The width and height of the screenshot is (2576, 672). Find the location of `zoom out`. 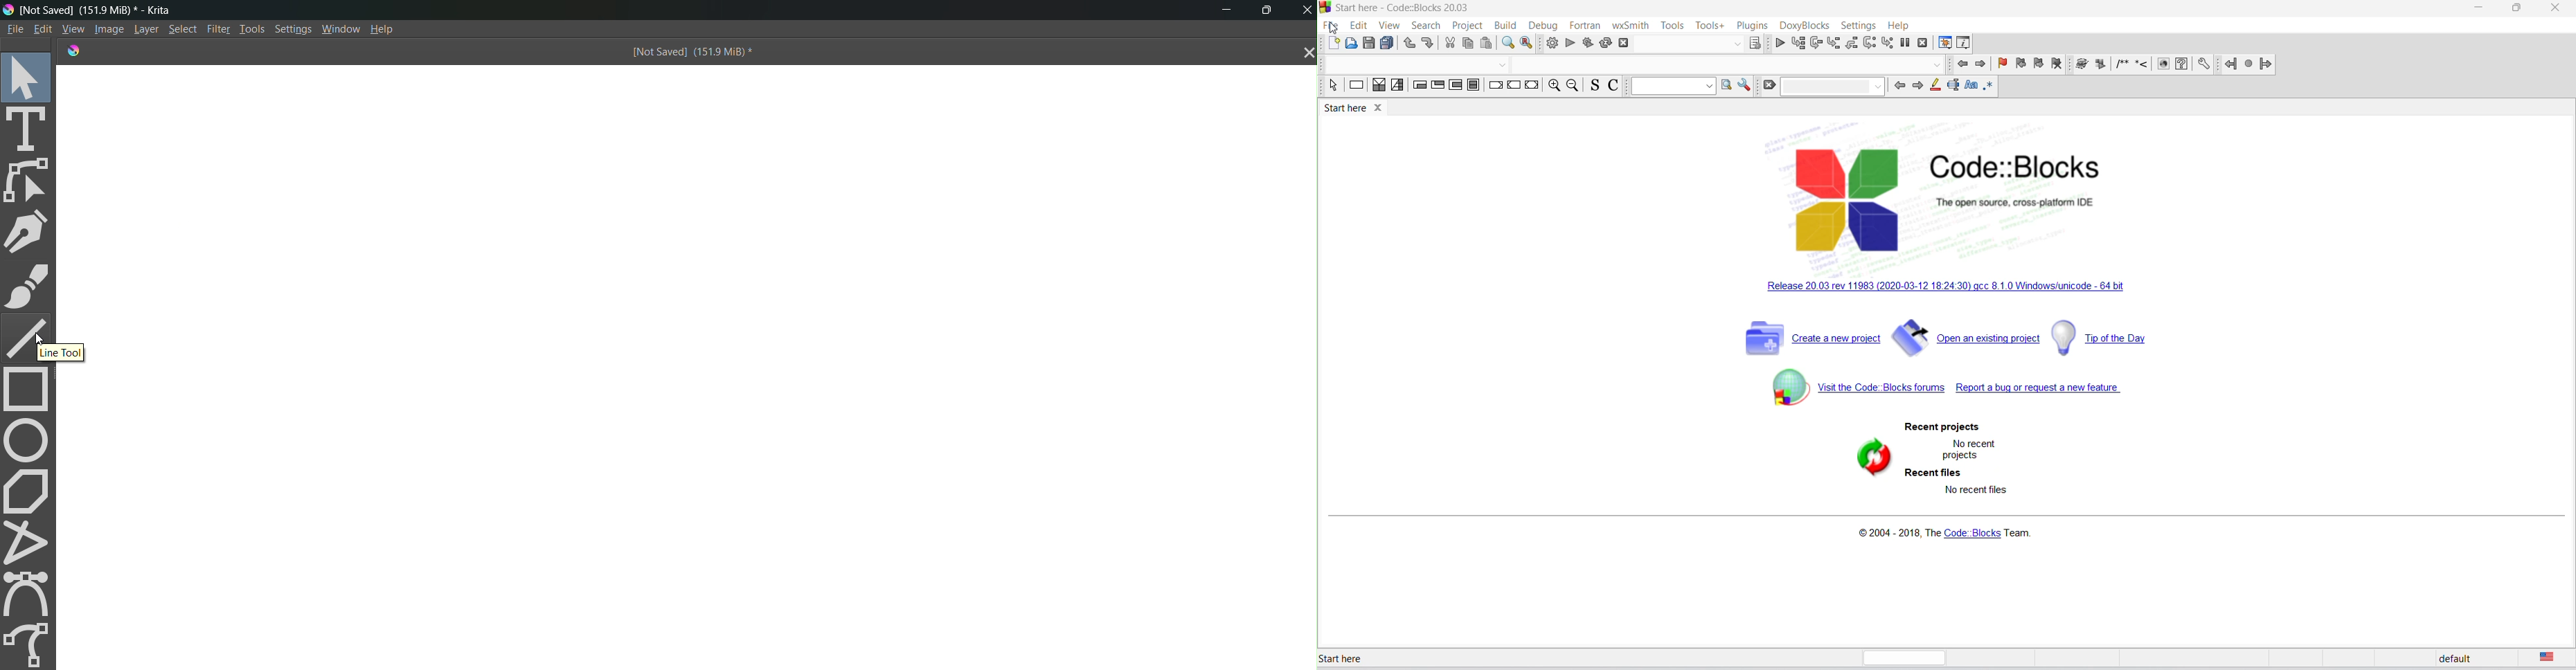

zoom out is located at coordinates (1570, 87).